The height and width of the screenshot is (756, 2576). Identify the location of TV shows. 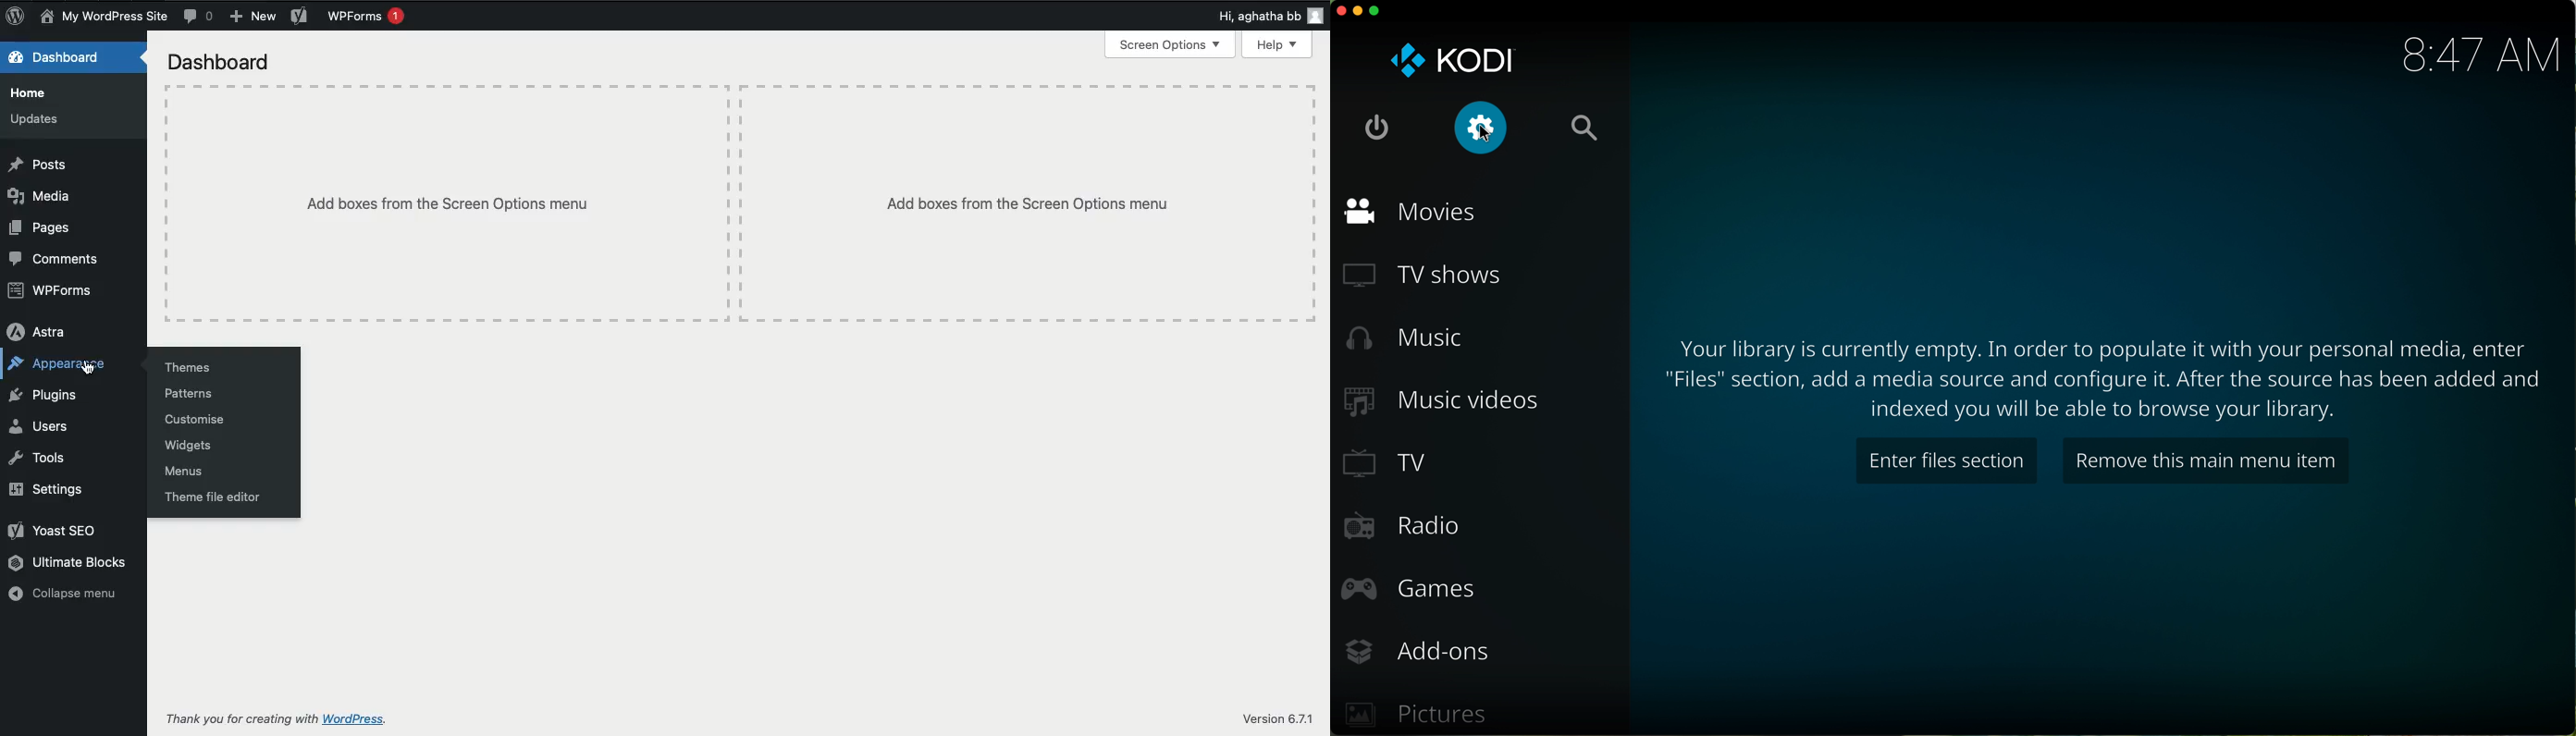
(1425, 274).